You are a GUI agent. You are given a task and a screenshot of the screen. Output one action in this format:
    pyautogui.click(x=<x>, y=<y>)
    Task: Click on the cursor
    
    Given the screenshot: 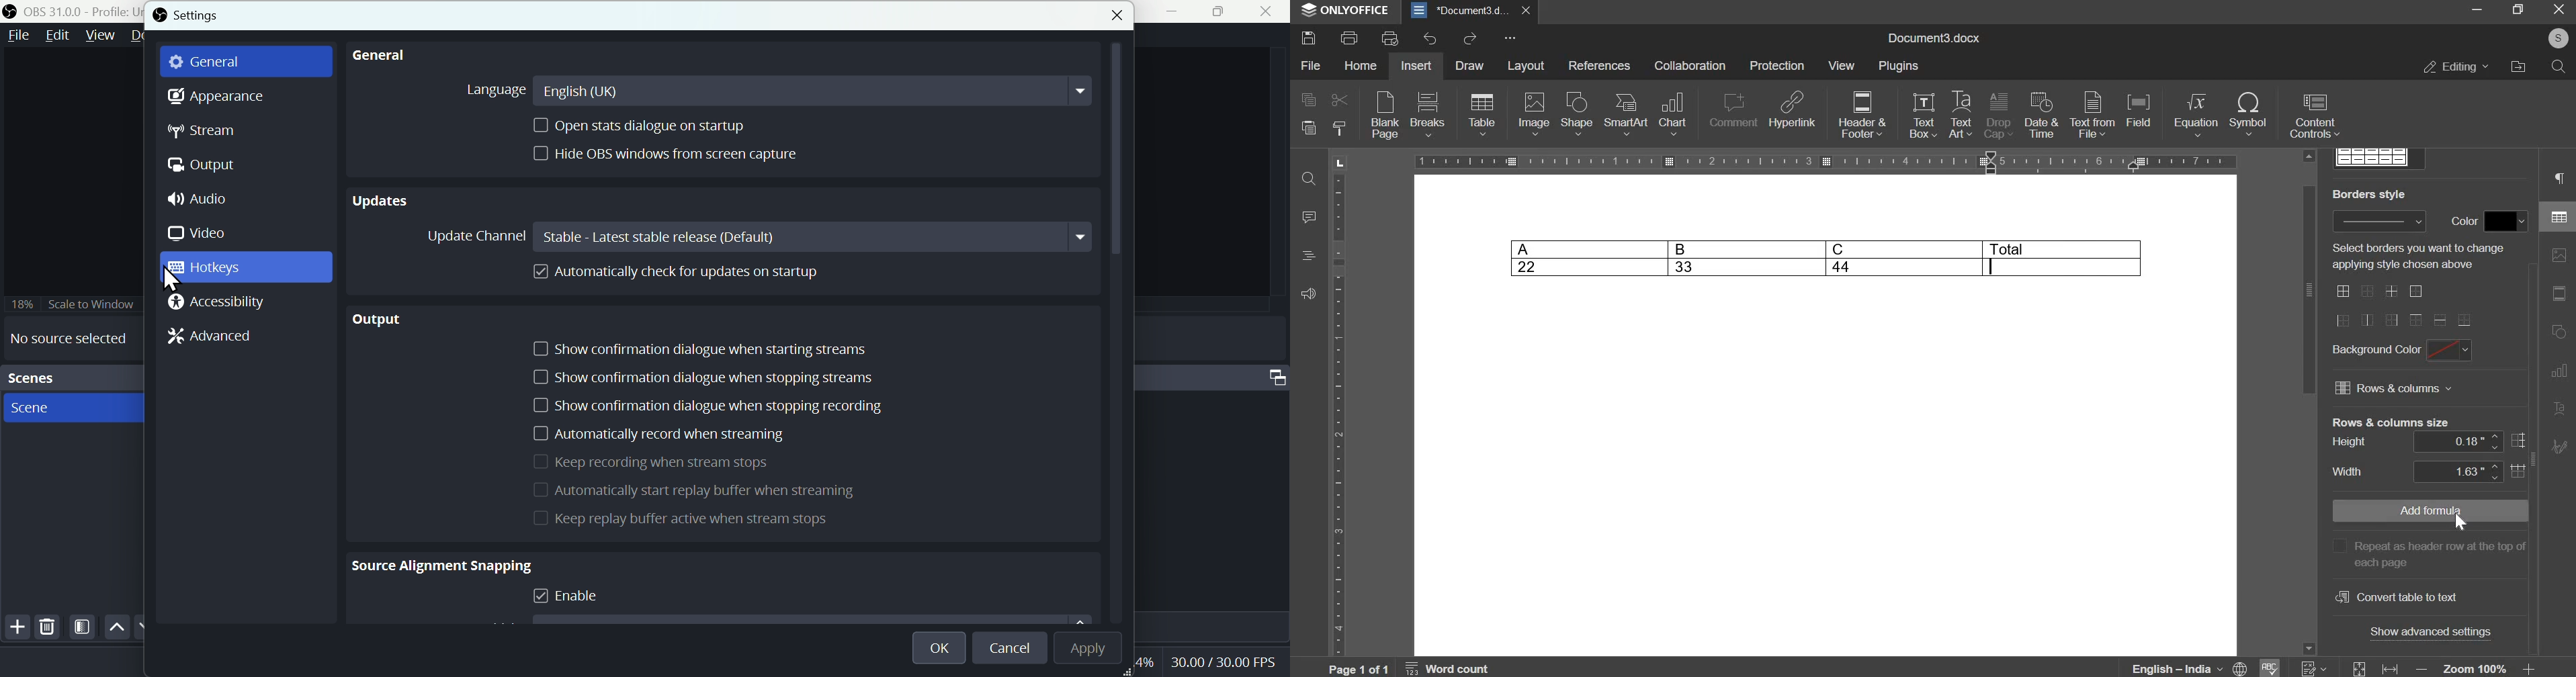 What is the action you would take?
    pyautogui.click(x=2460, y=524)
    